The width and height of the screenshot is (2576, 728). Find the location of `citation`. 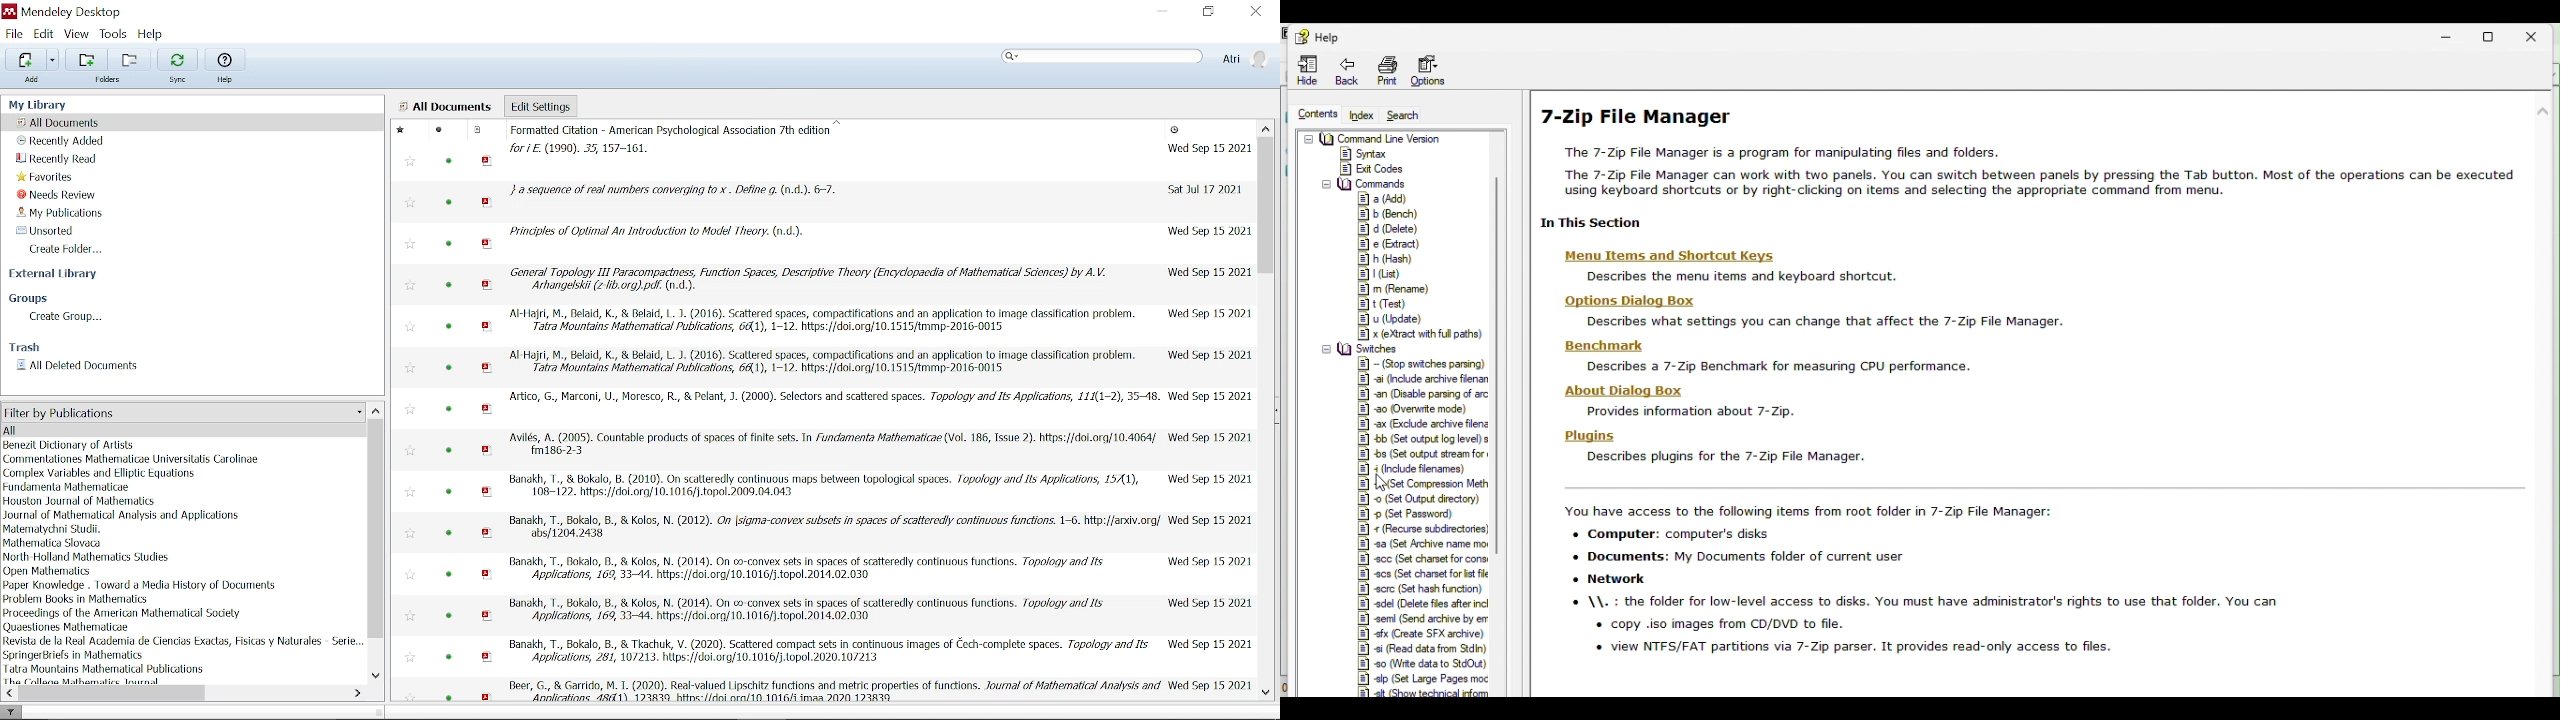

citation is located at coordinates (834, 527).